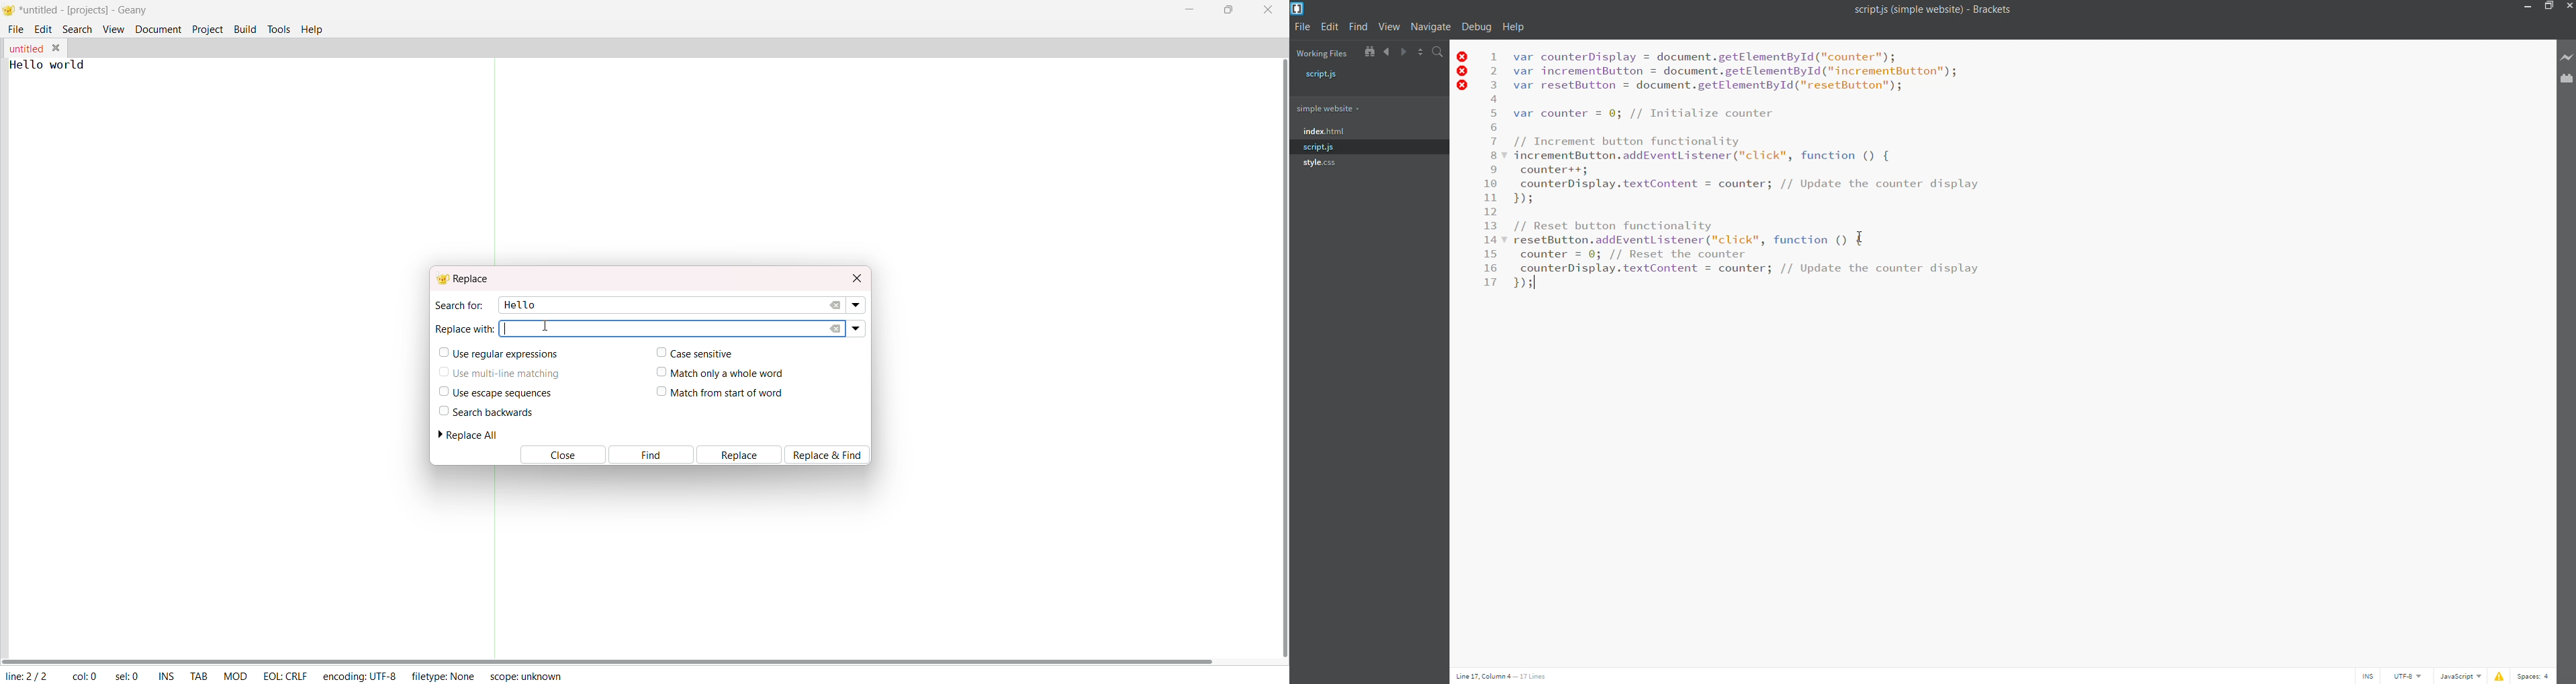 This screenshot has height=700, width=2576. I want to click on help, so click(1515, 27).